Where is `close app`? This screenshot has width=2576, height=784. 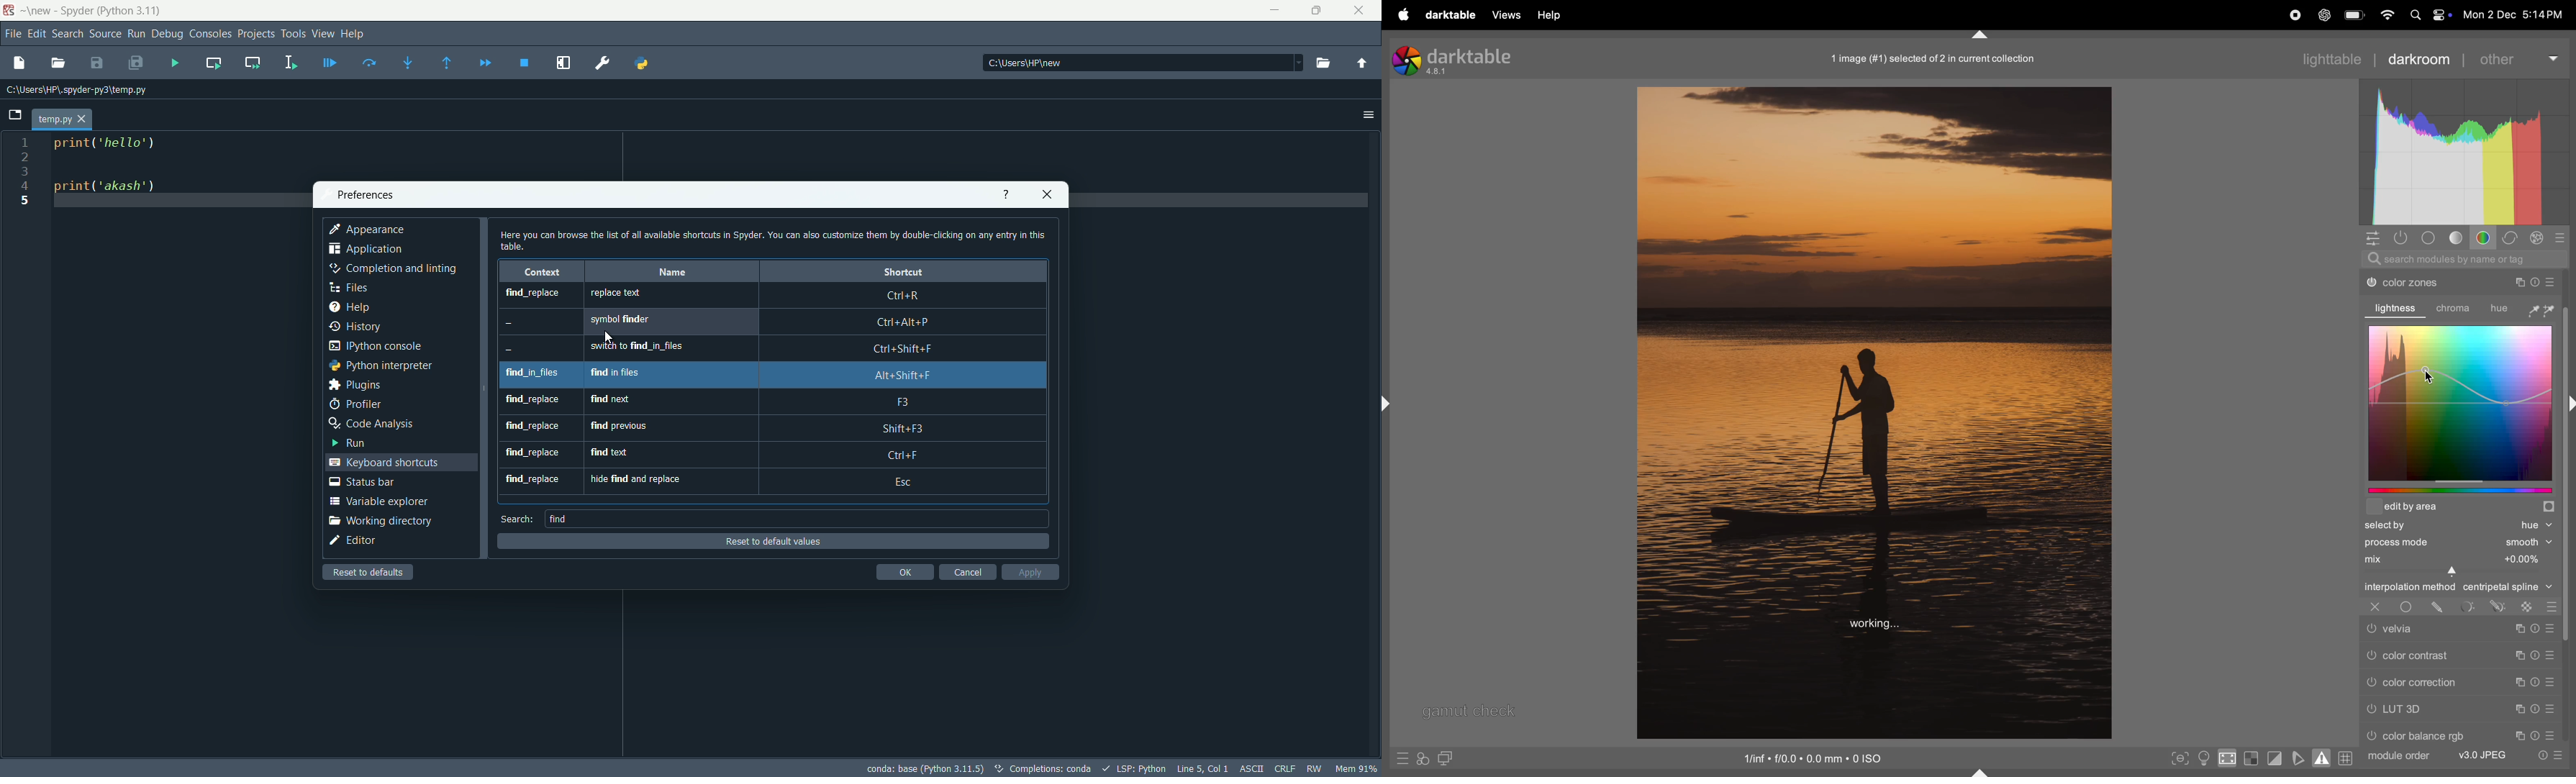 close app is located at coordinates (1359, 10).